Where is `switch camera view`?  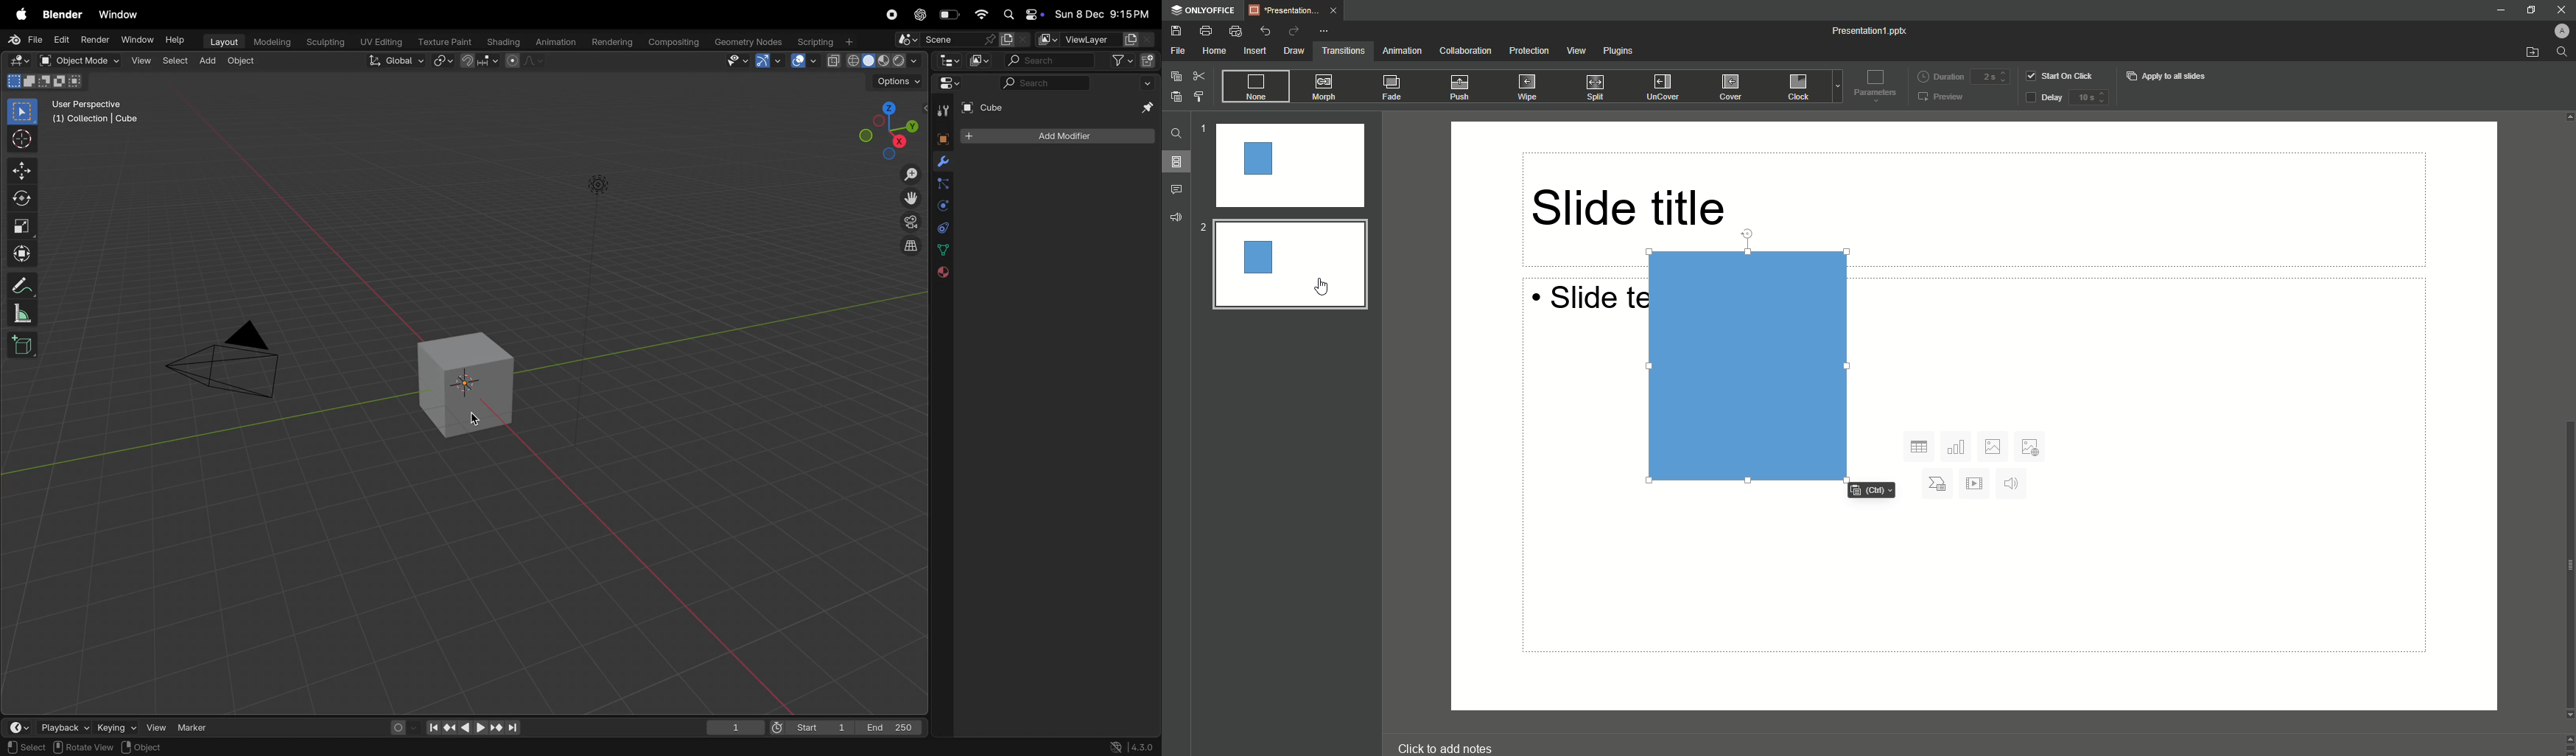
switch camera view is located at coordinates (908, 221).